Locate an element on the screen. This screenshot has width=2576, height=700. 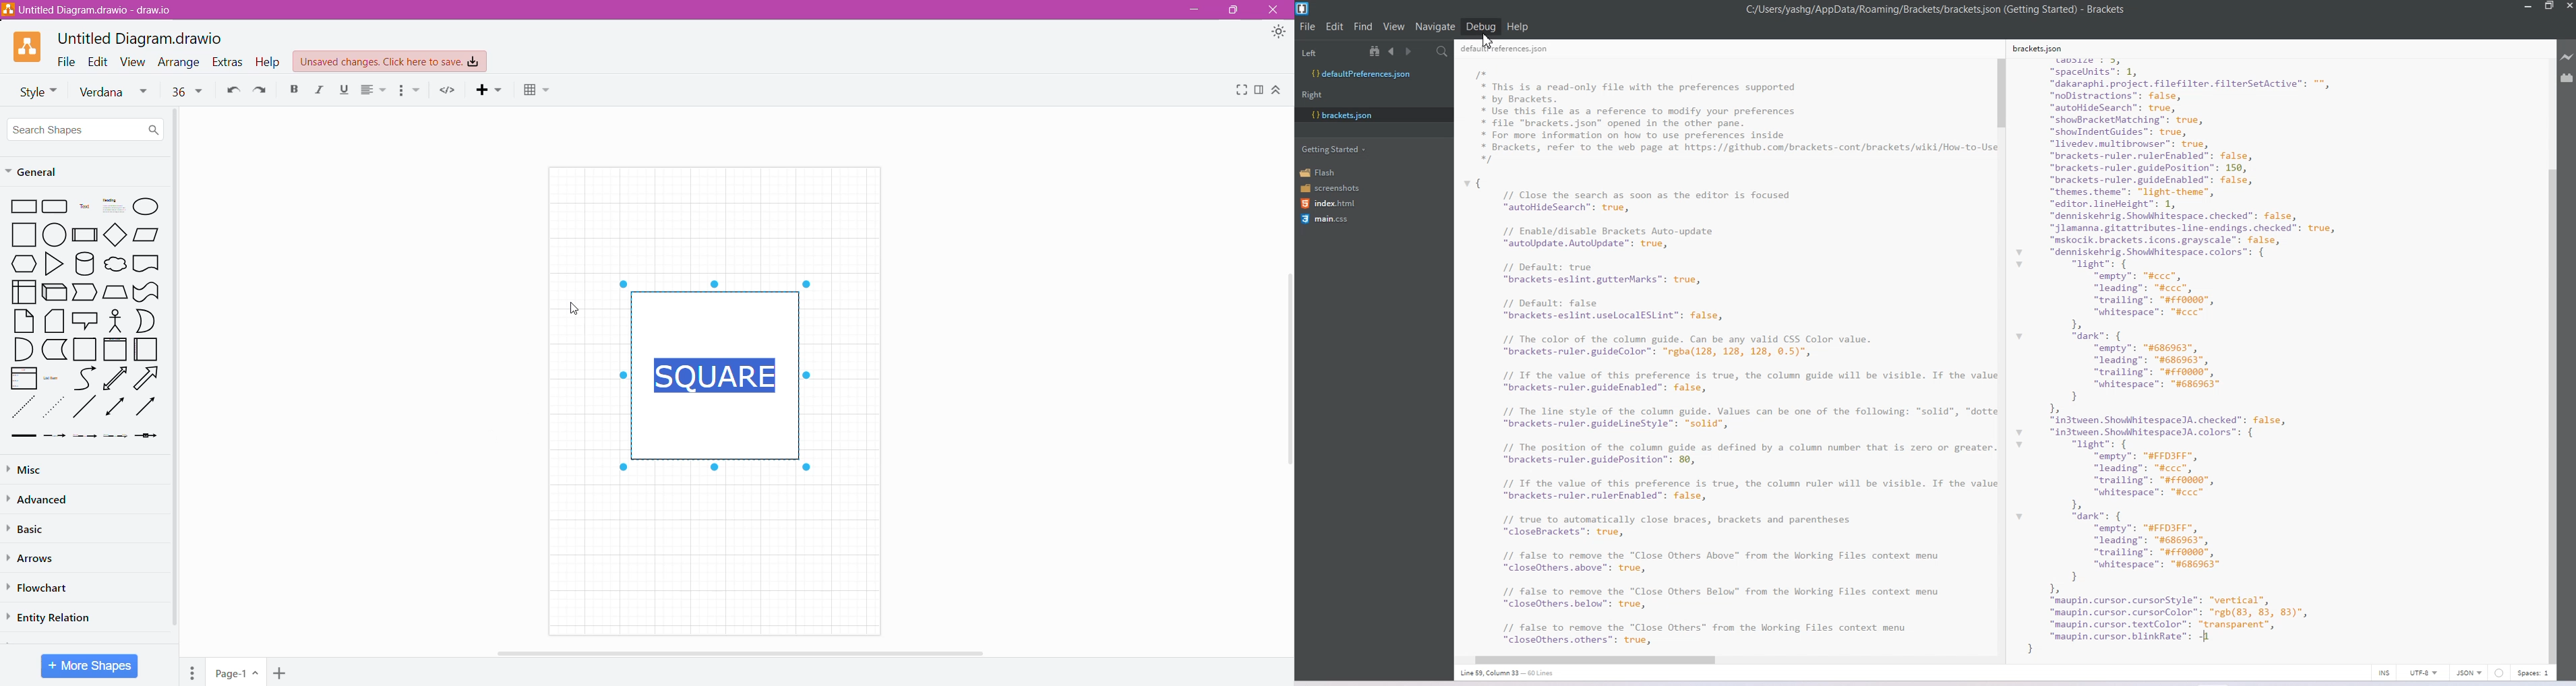
View is located at coordinates (136, 62).